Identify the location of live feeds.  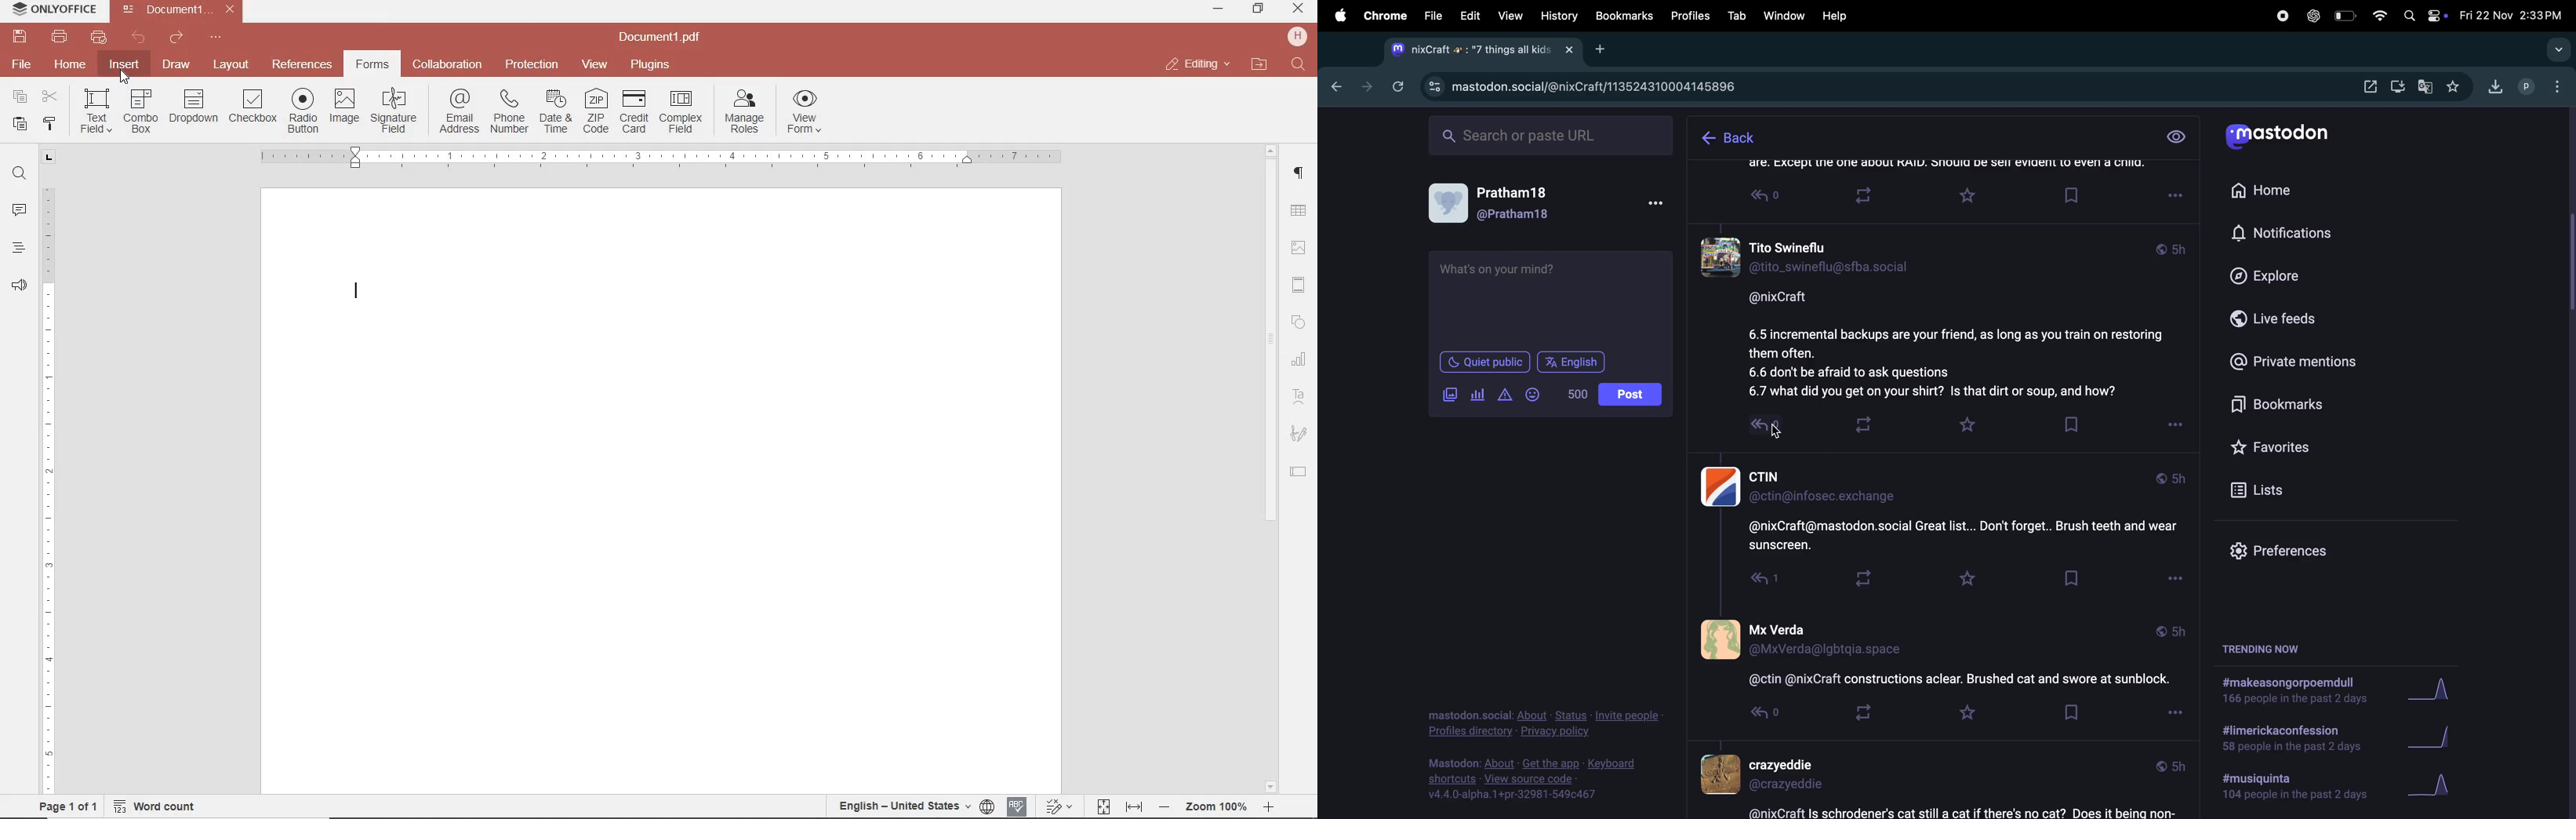
(2291, 321).